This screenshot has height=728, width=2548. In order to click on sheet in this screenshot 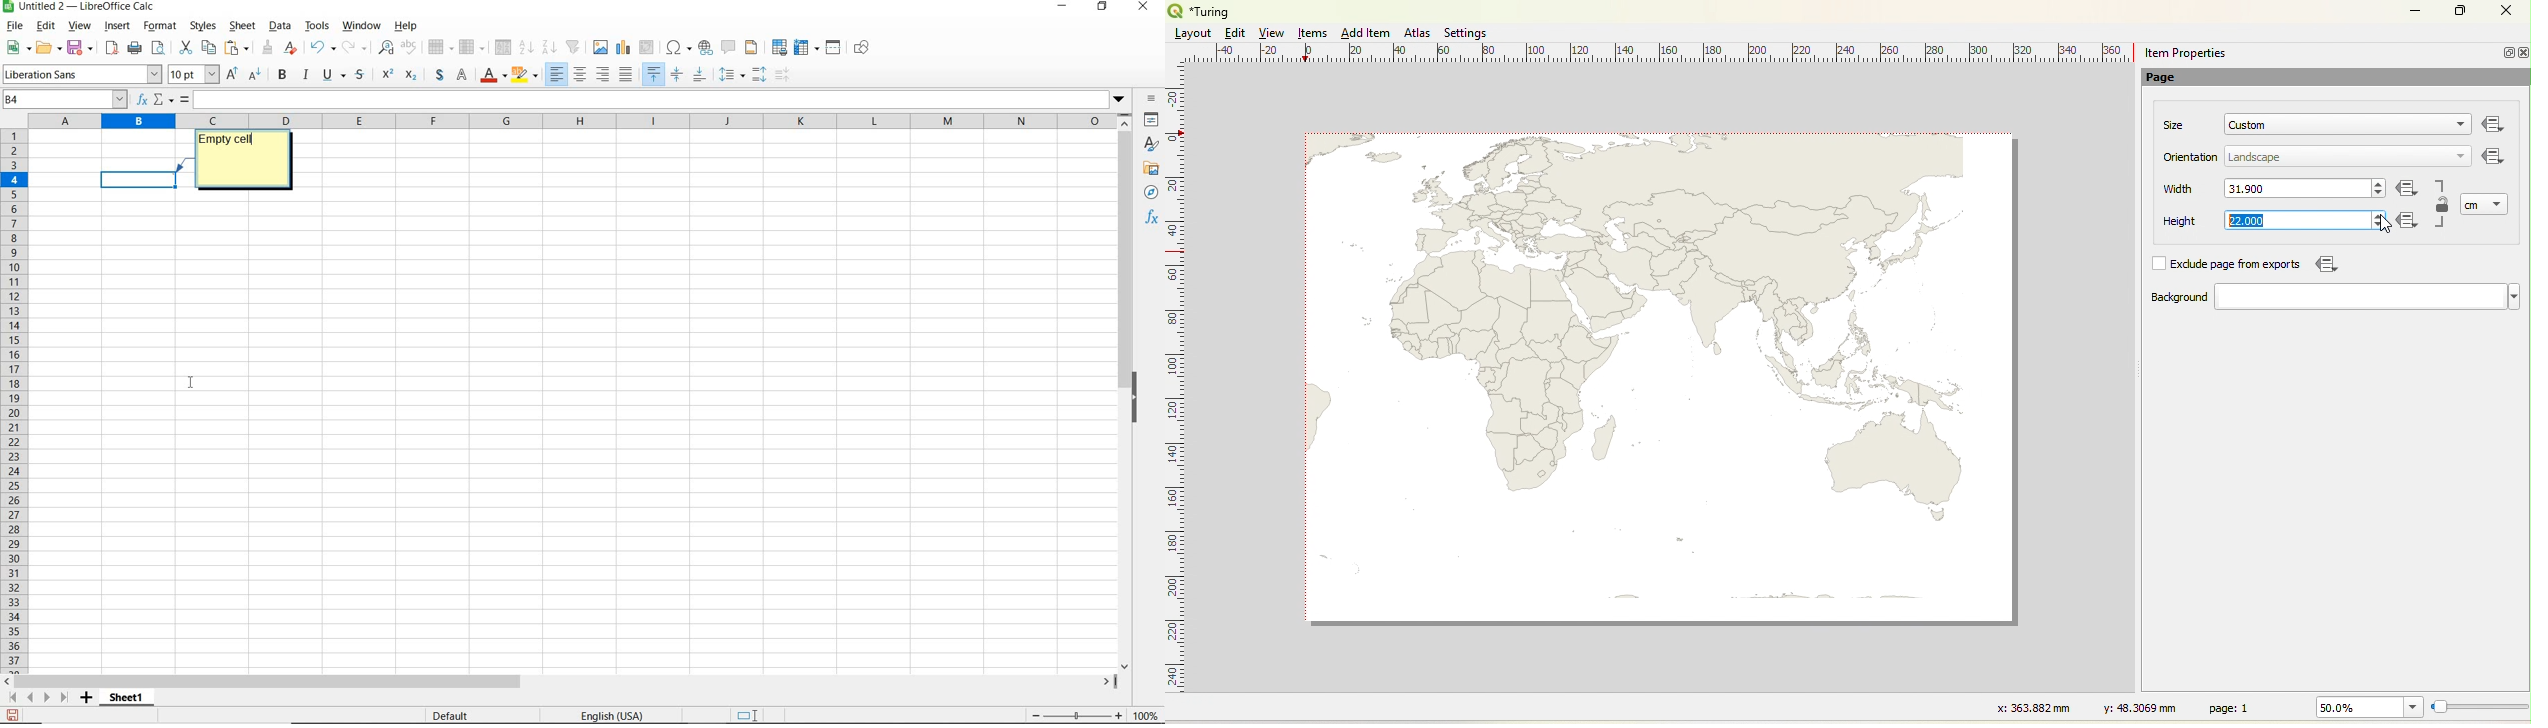, I will do `click(244, 26)`.